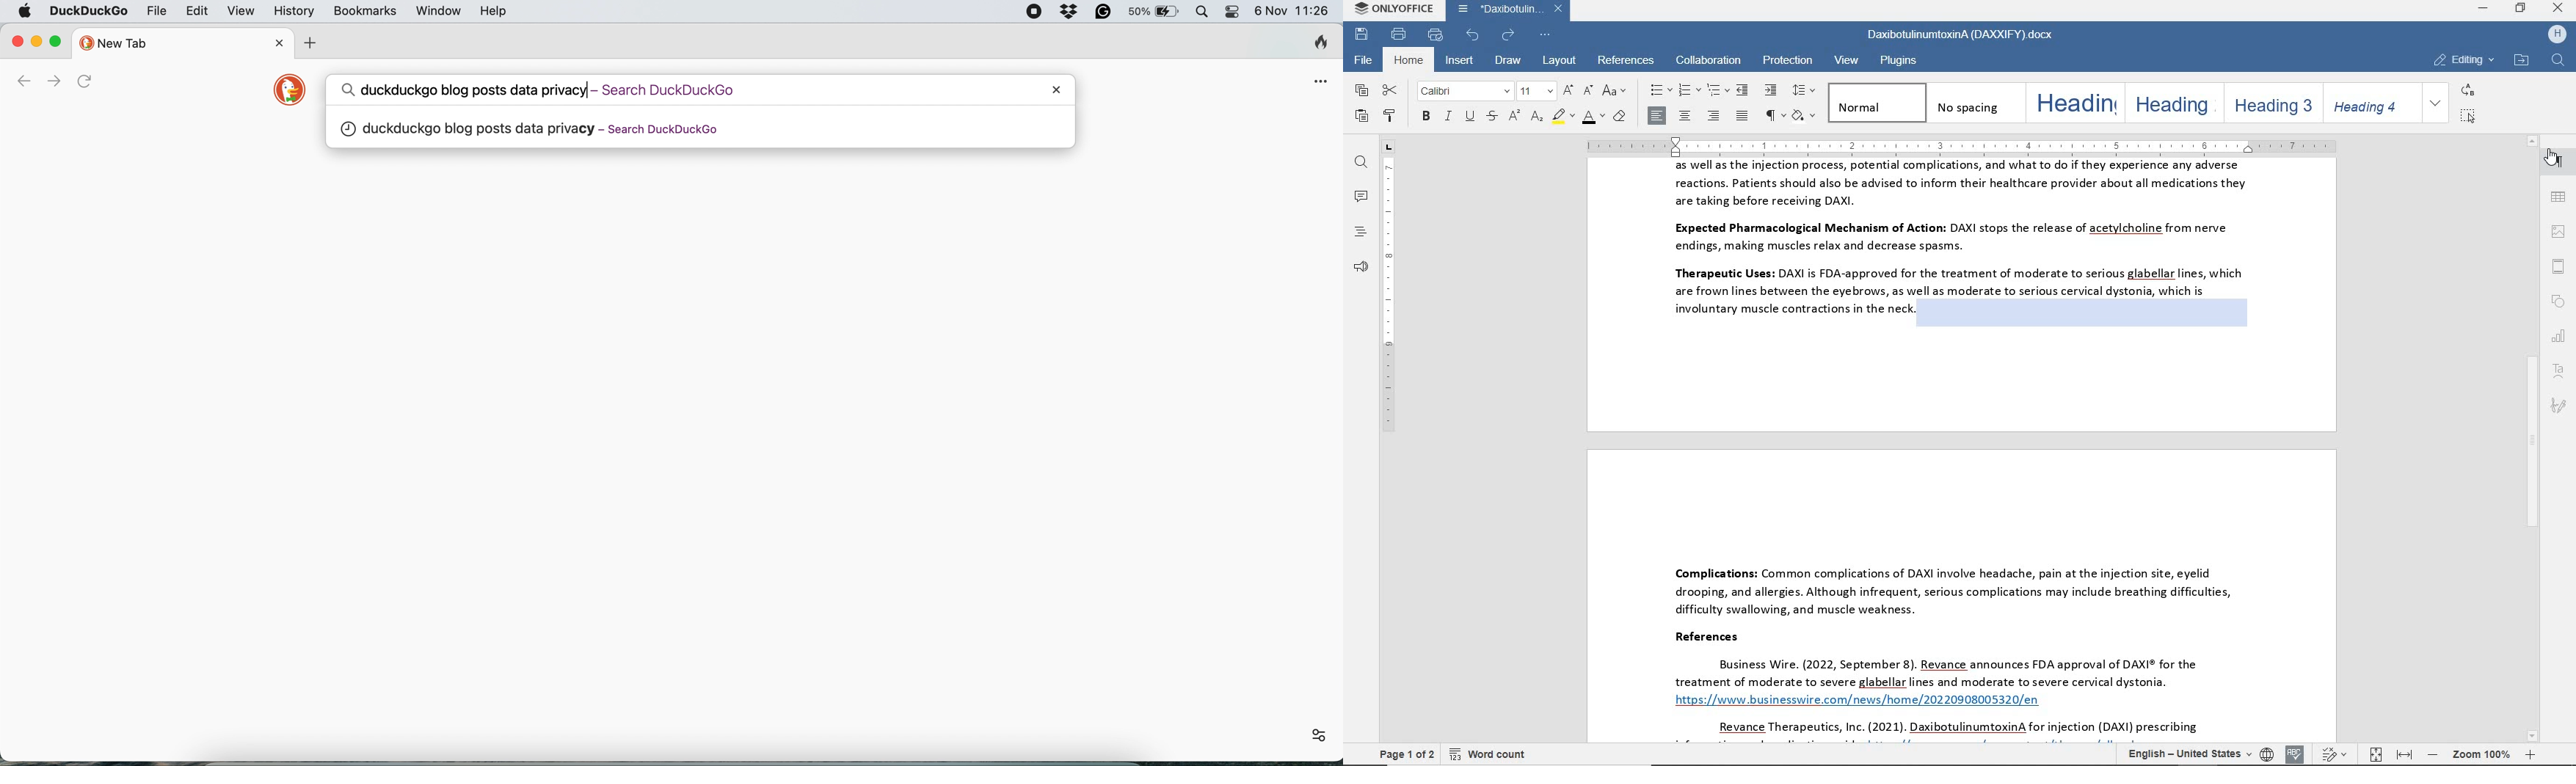 The width and height of the screenshot is (2576, 784). Describe the element at coordinates (2558, 266) in the screenshot. I see `header & footer` at that location.